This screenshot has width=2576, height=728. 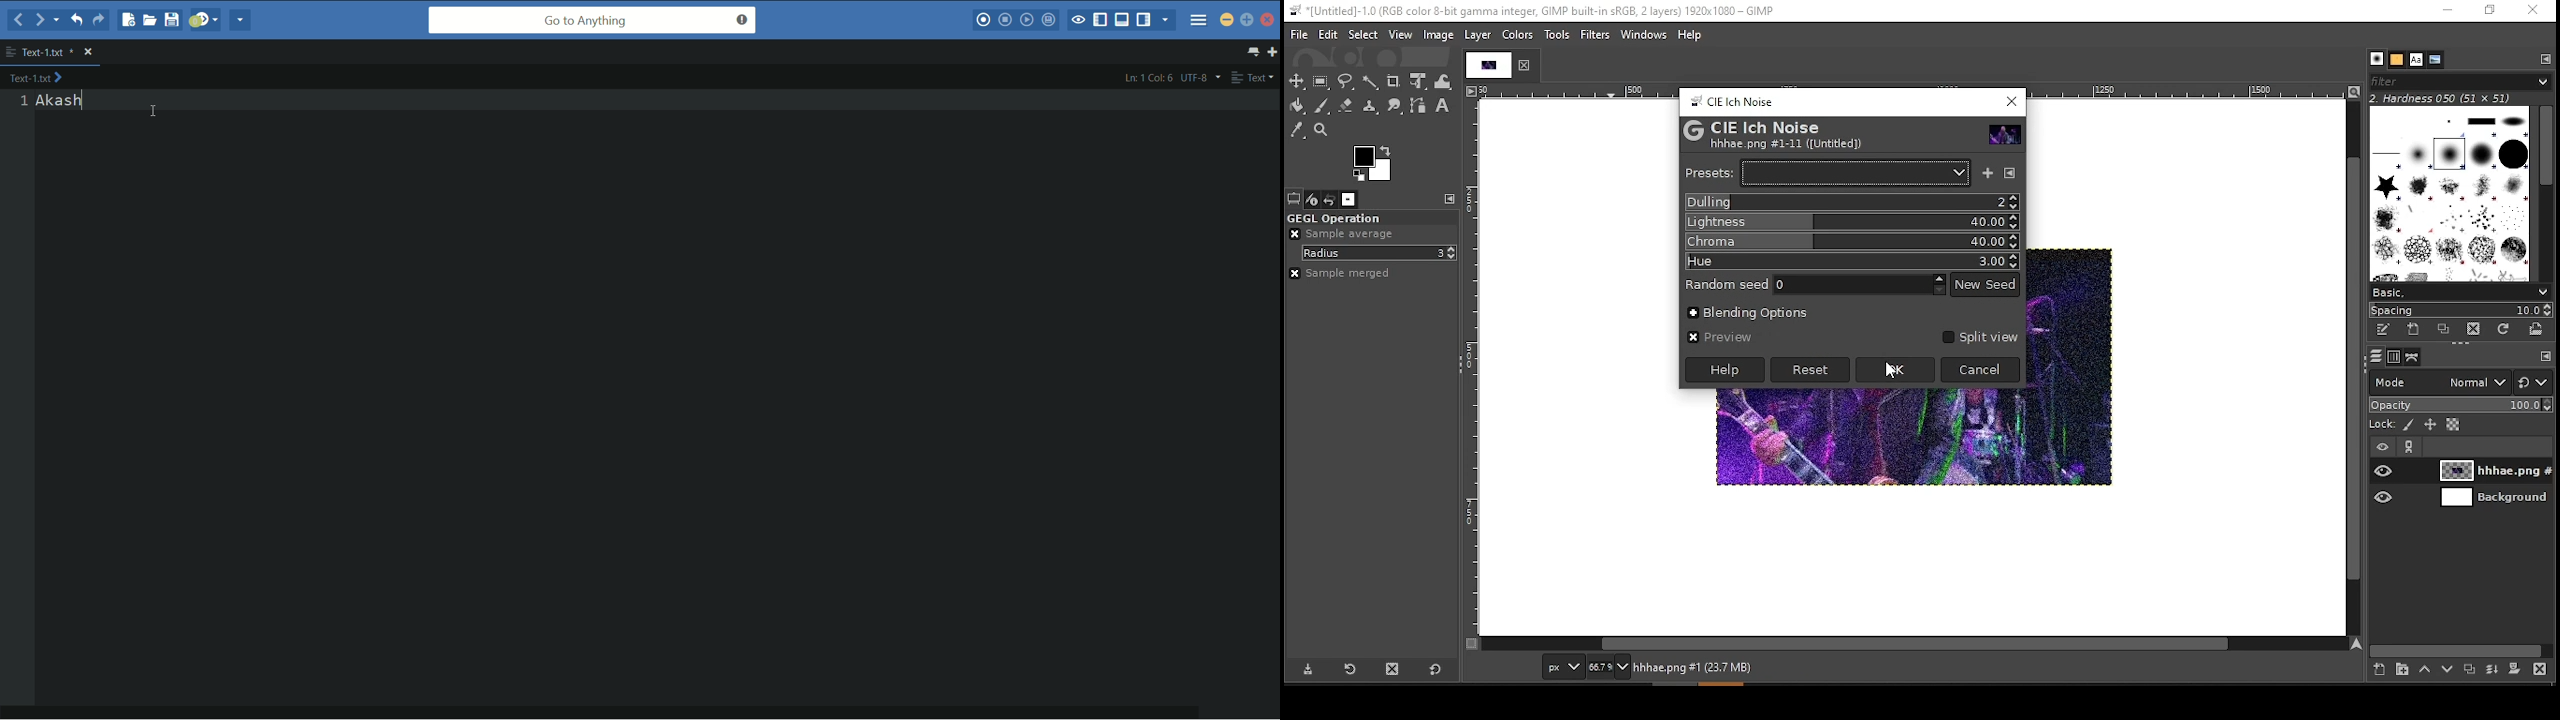 What do you see at coordinates (1562, 667) in the screenshot?
I see `units` at bounding box center [1562, 667].